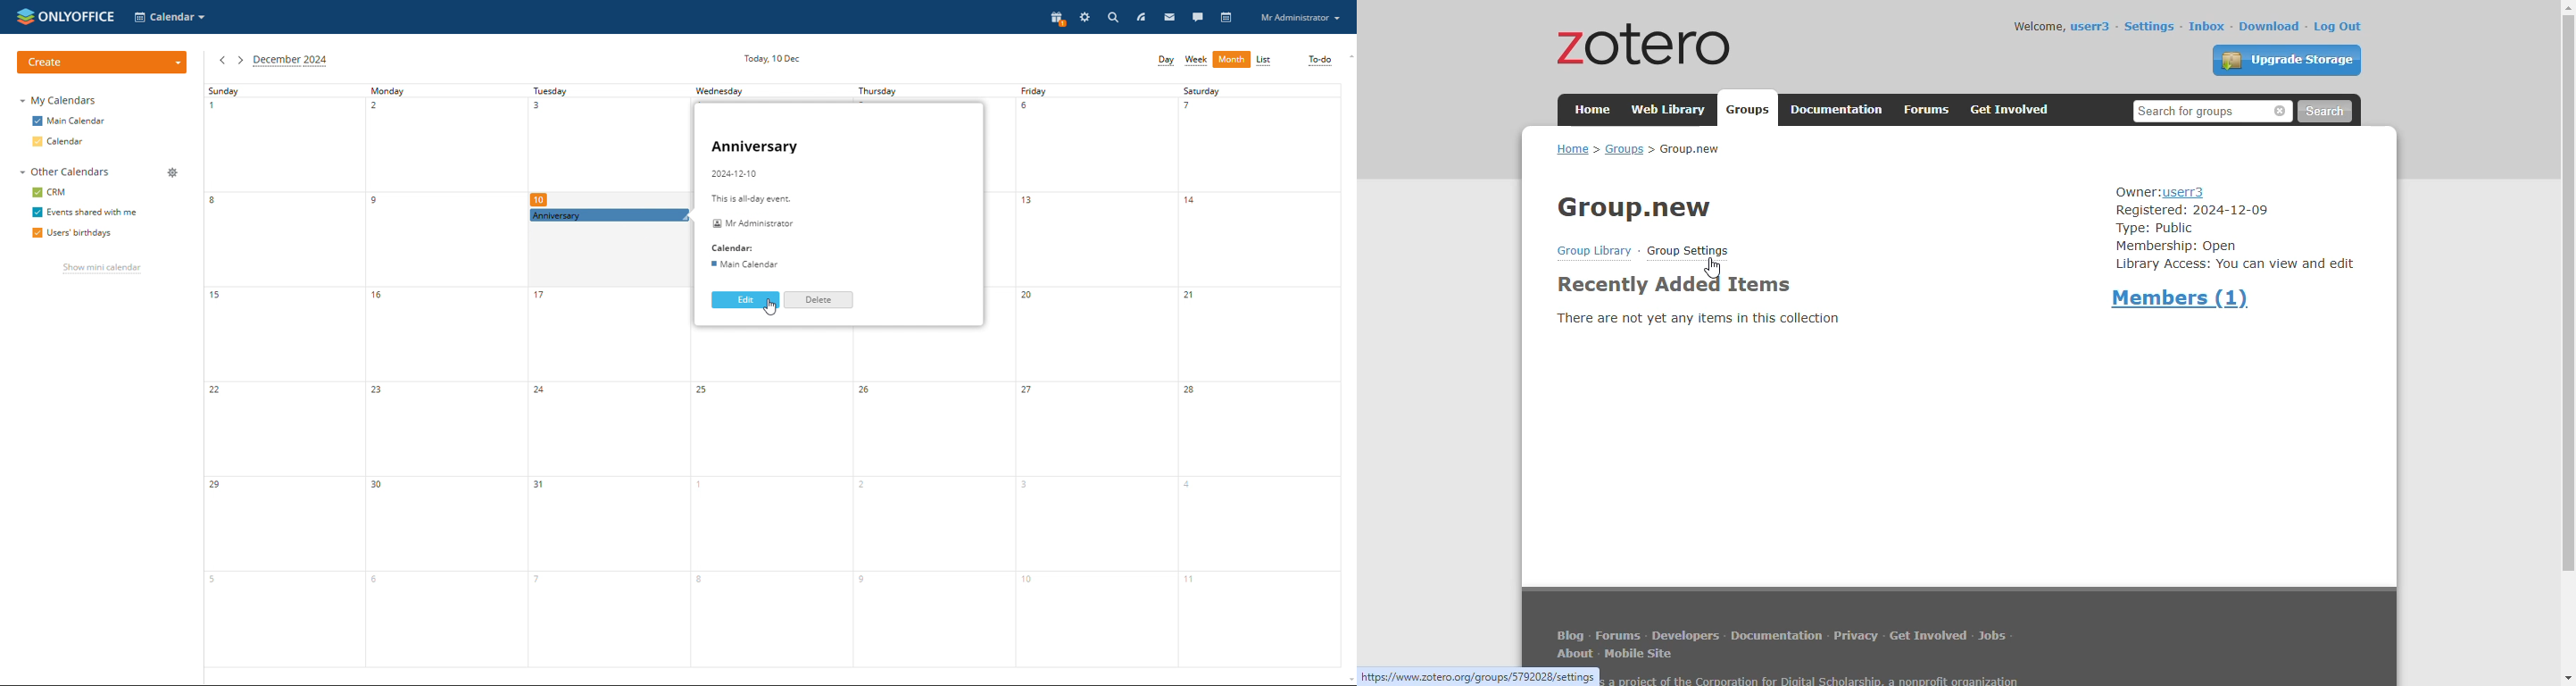 The height and width of the screenshot is (700, 2576). Describe the element at coordinates (1687, 251) in the screenshot. I see `group settings` at that location.